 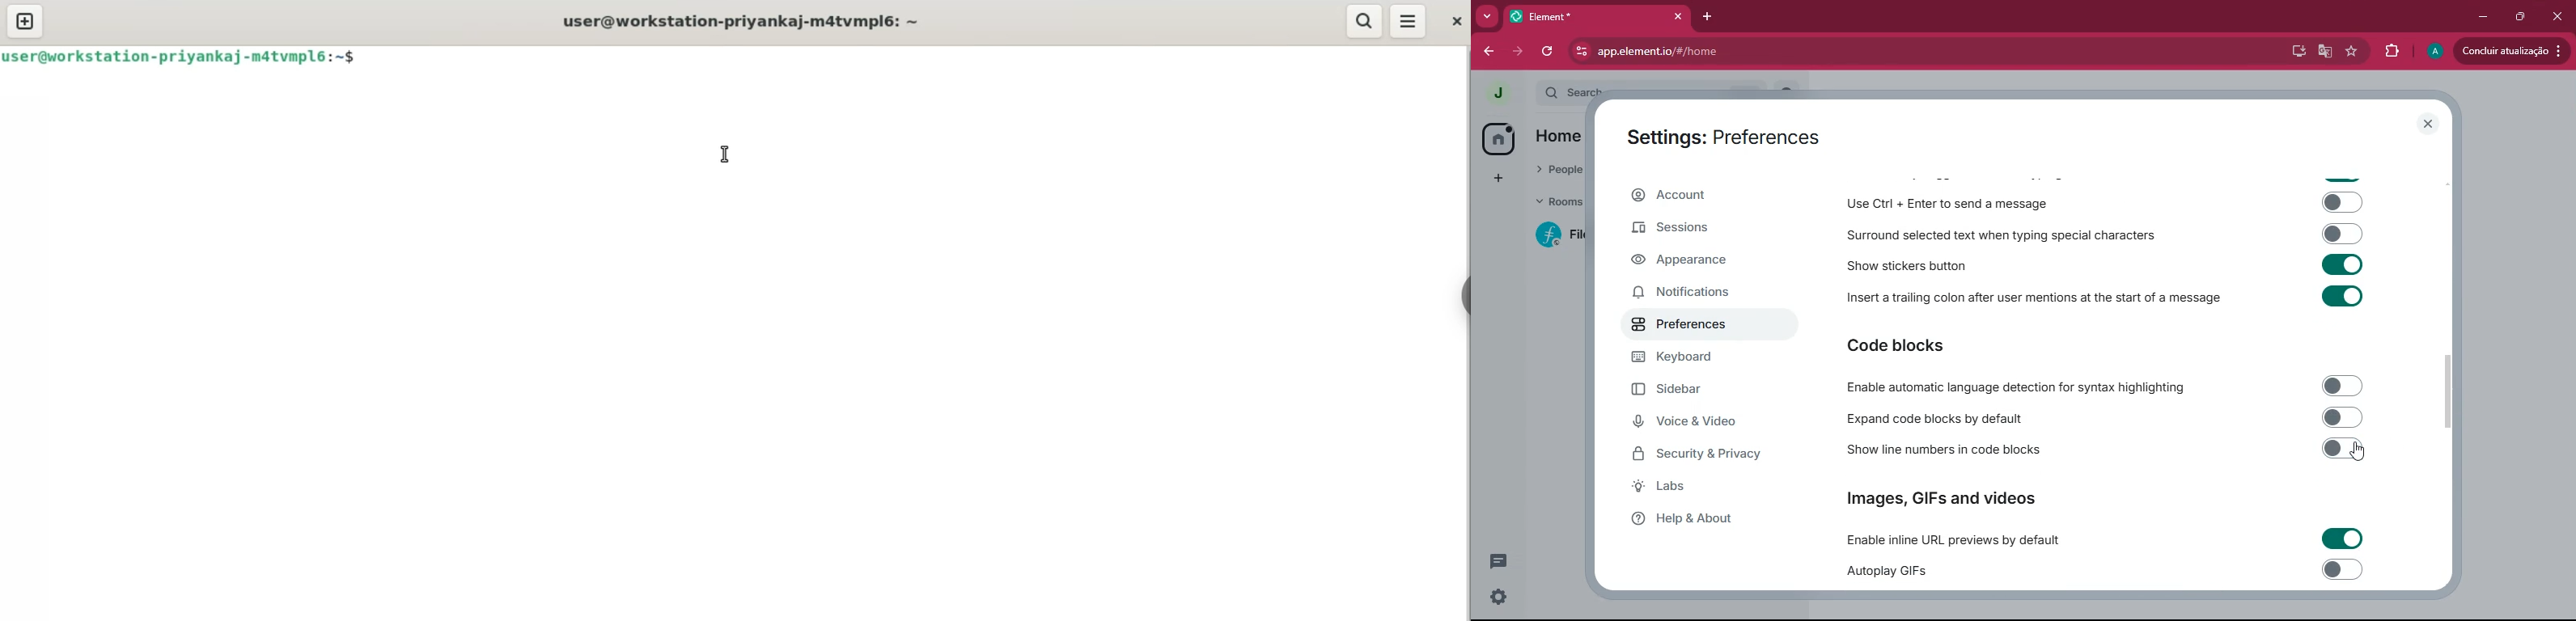 I want to click on appearance, so click(x=1687, y=261).